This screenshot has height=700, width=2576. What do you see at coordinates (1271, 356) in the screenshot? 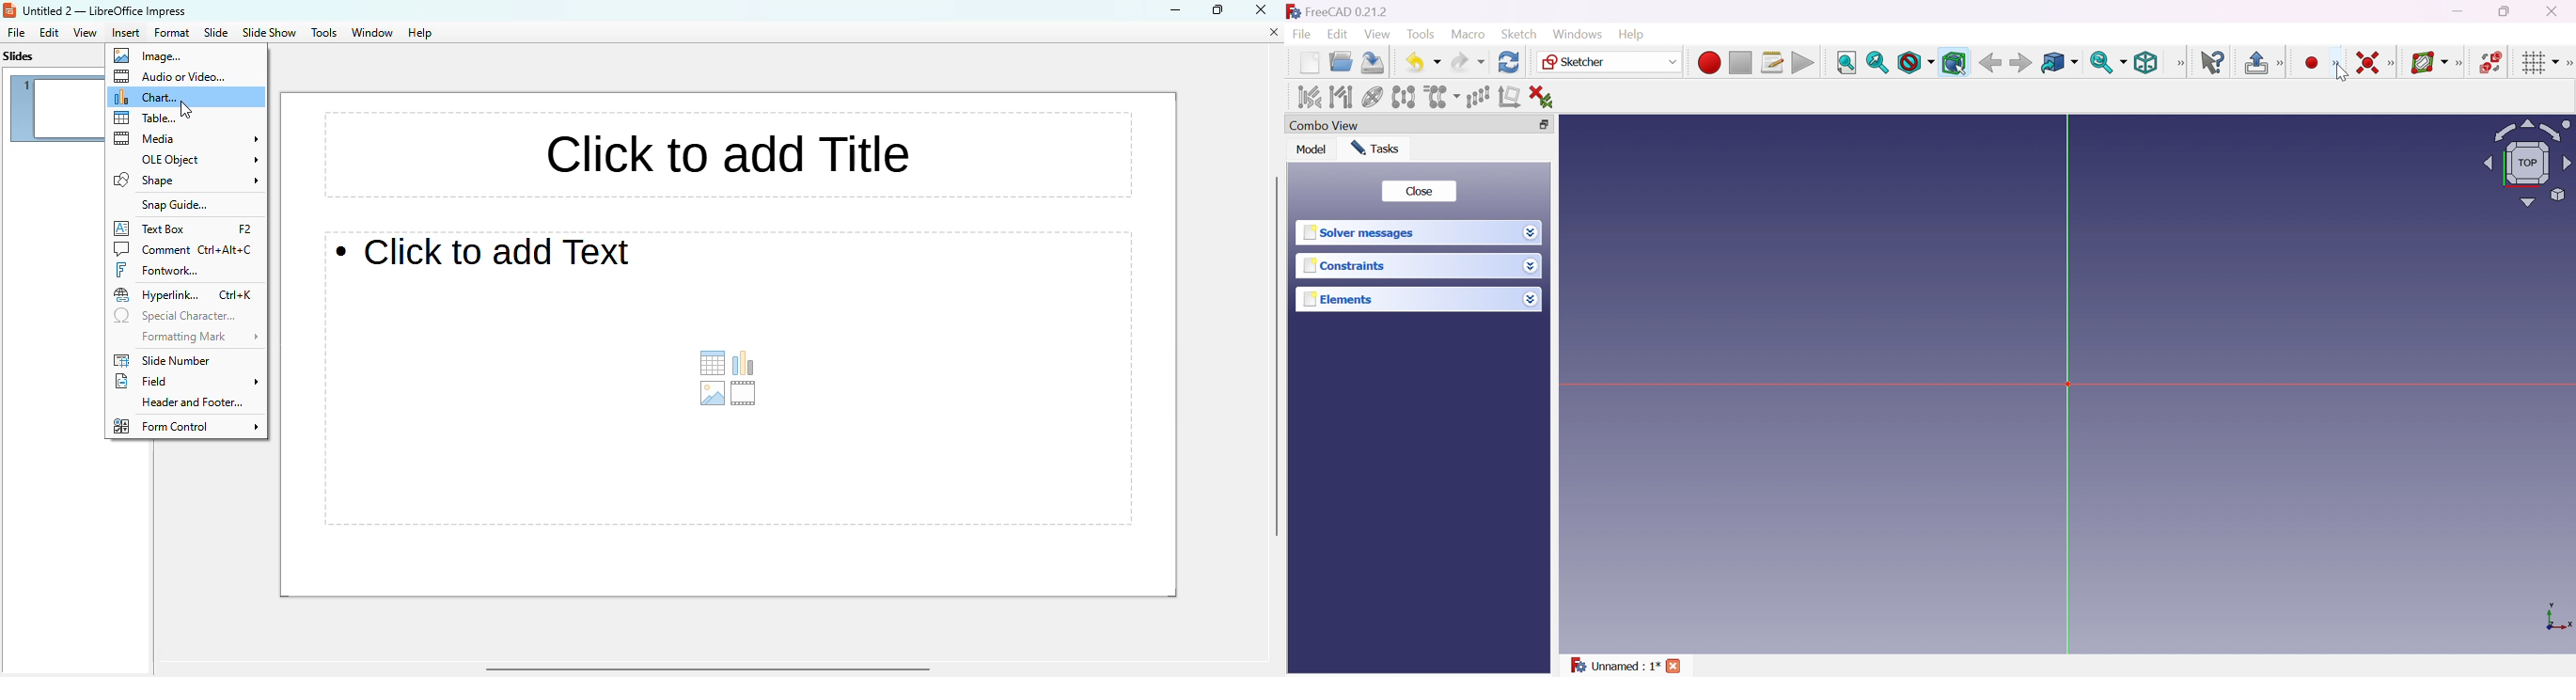
I see `vertical scroll bar` at bounding box center [1271, 356].